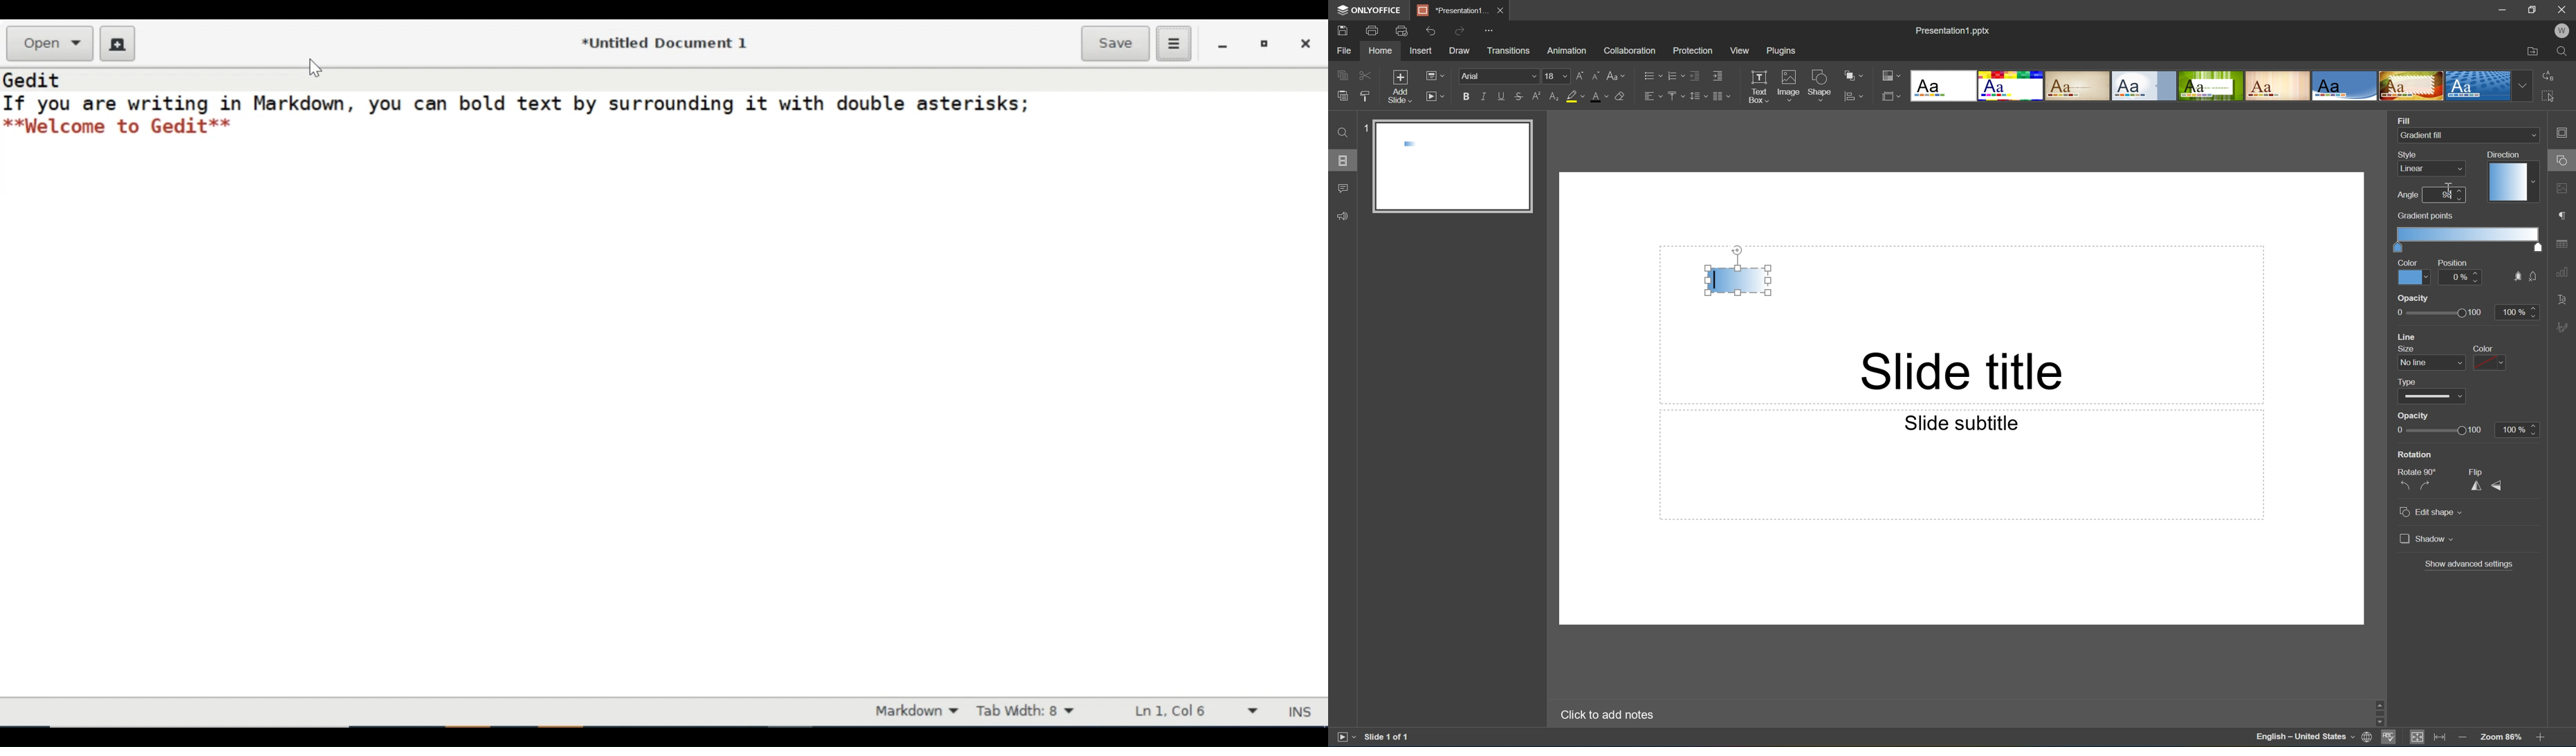 The image size is (2576, 756). What do you see at coordinates (1965, 370) in the screenshot?
I see `Slide title` at bounding box center [1965, 370].